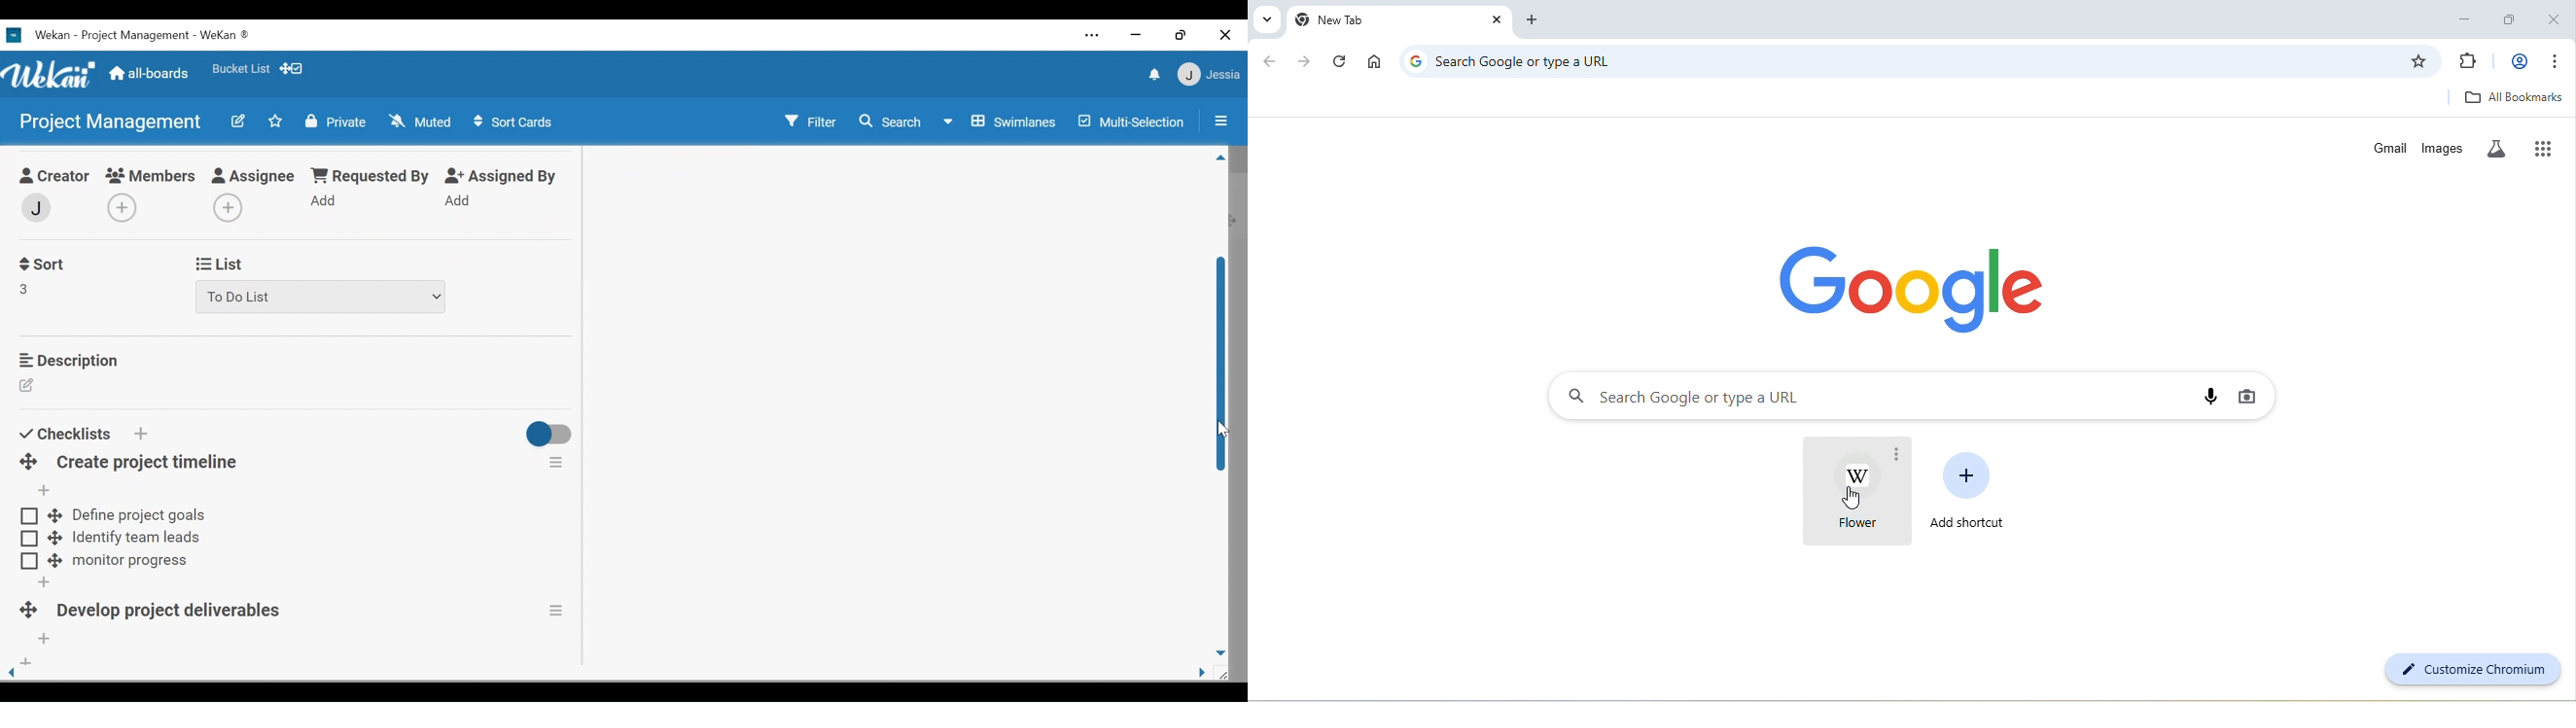 This screenshot has height=728, width=2576. I want to click on images, so click(2445, 149).